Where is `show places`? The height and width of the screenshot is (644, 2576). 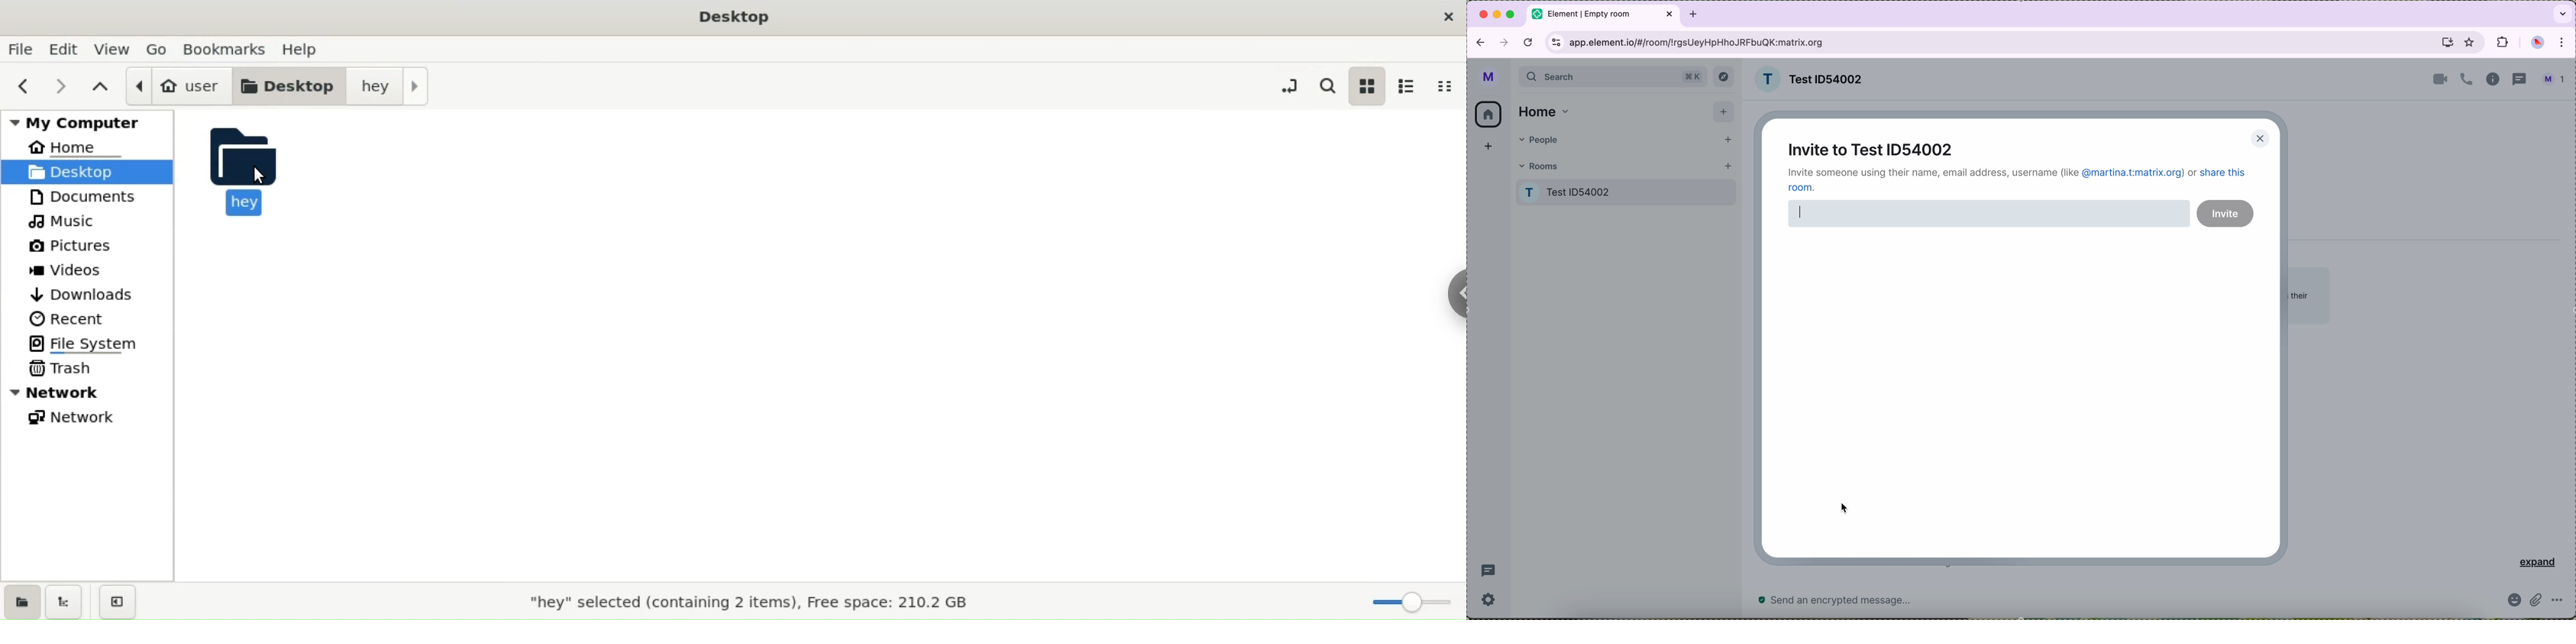
show places is located at coordinates (21, 600).